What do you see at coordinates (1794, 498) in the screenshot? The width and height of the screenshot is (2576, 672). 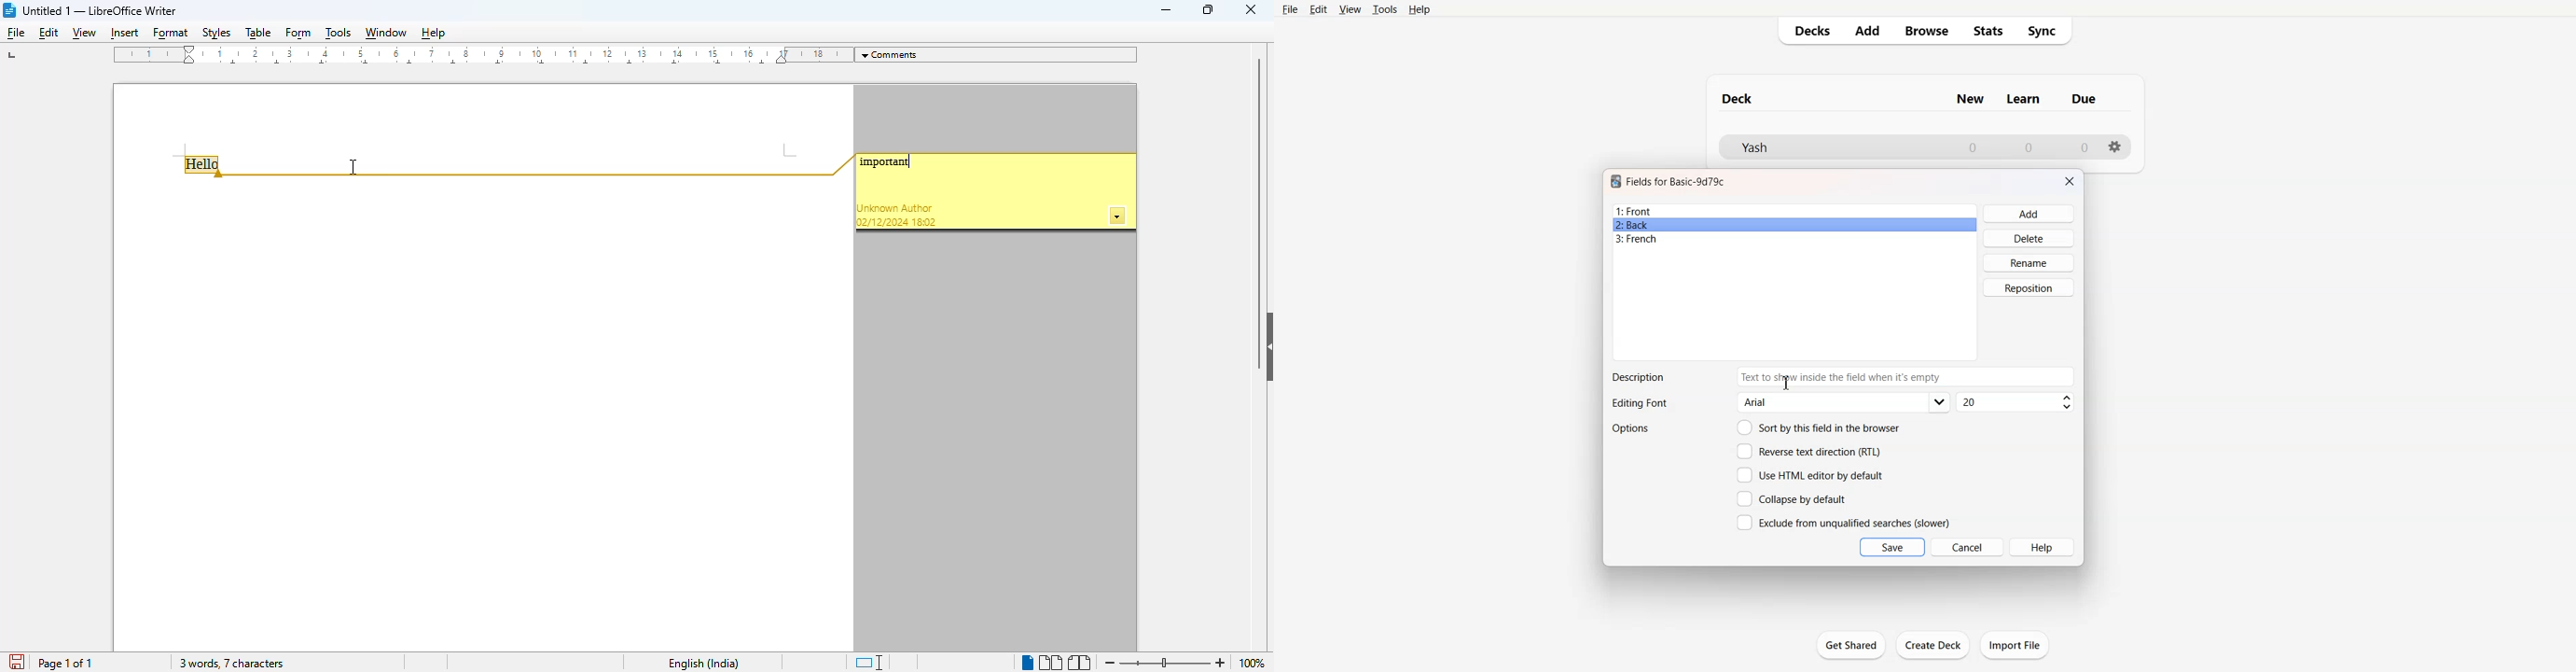 I see `Collapse by default` at bounding box center [1794, 498].